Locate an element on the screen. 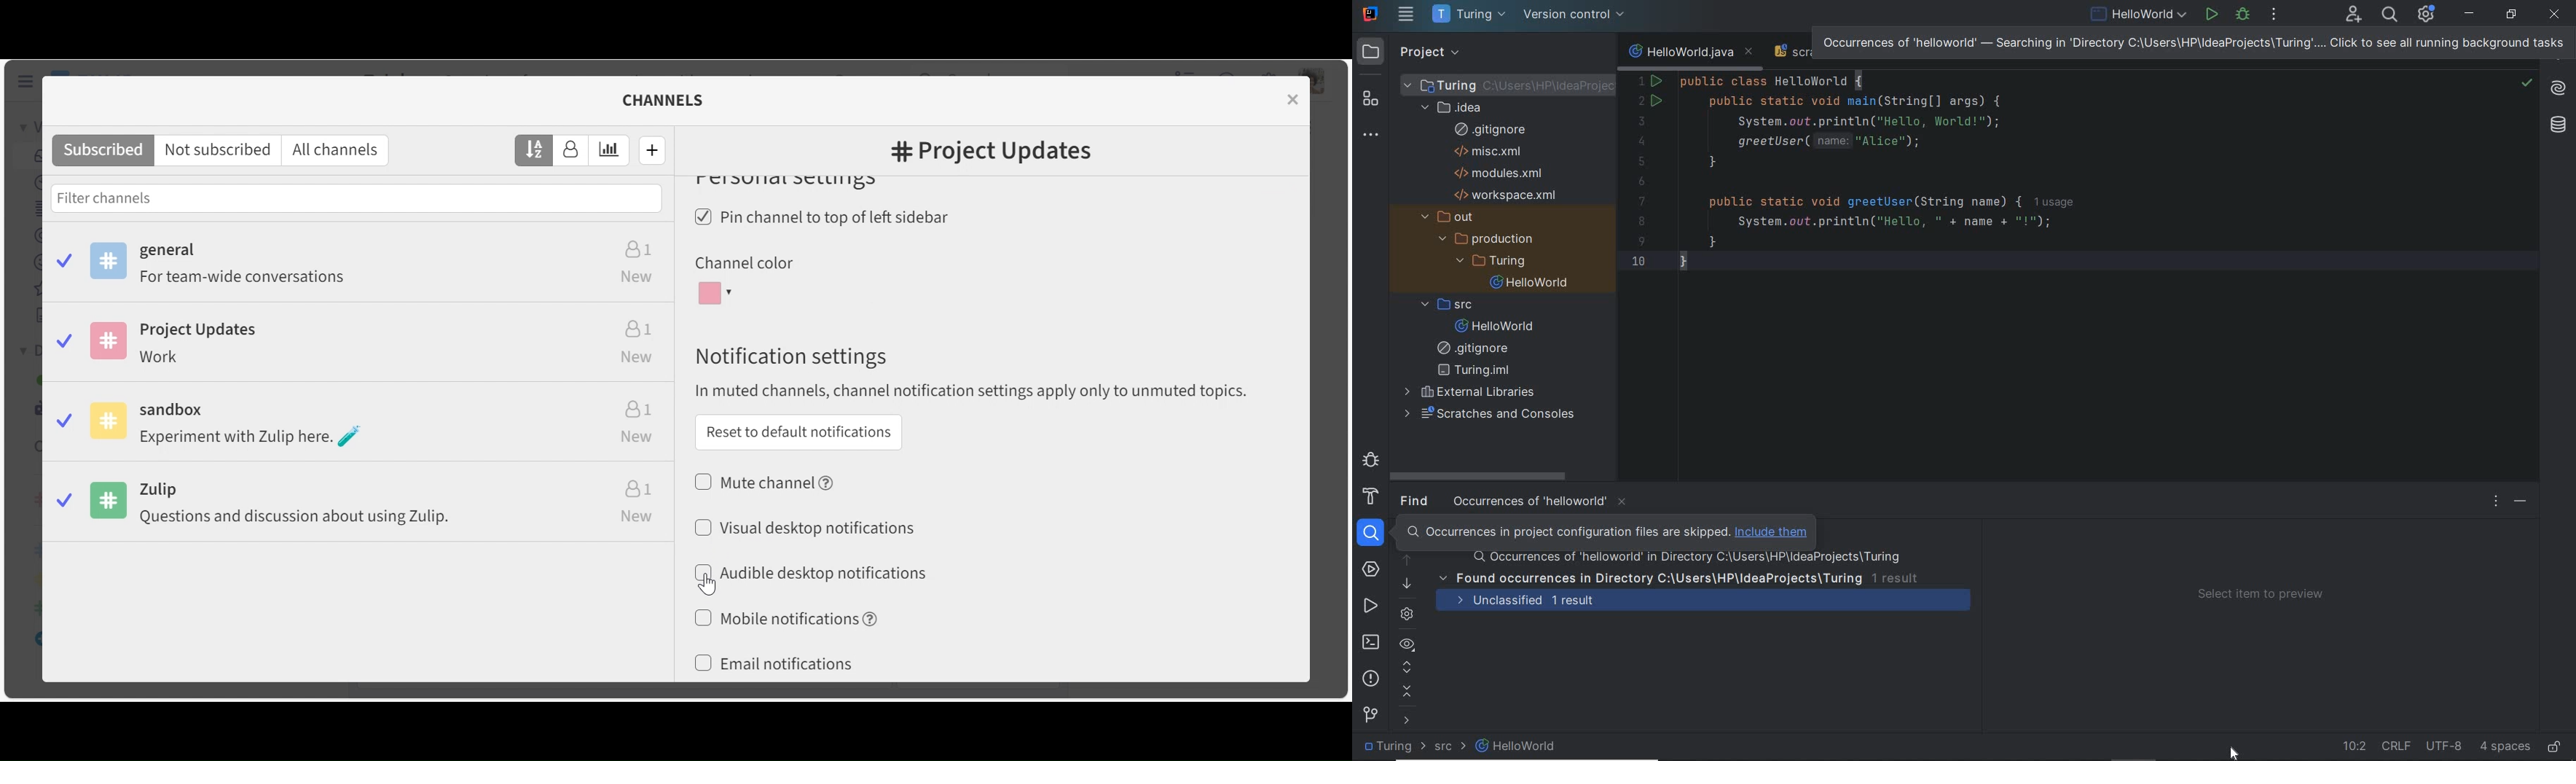  Channel color dropdown menu is located at coordinates (718, 294).